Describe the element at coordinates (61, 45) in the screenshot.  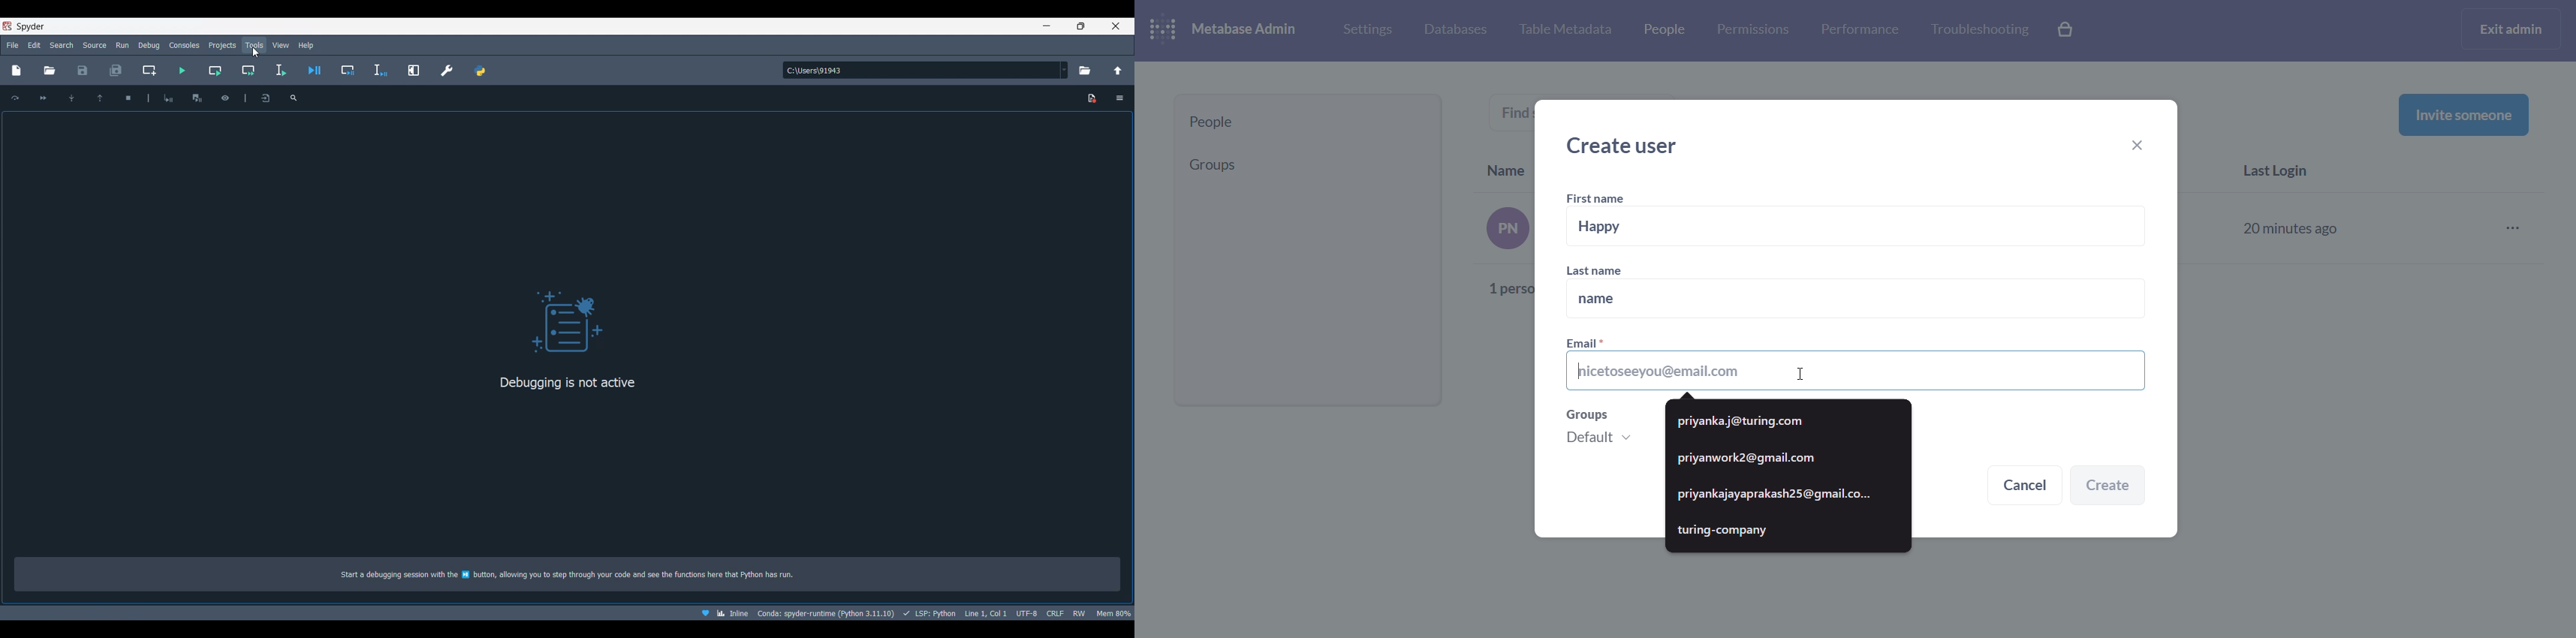
I see `Search menu` at that location.